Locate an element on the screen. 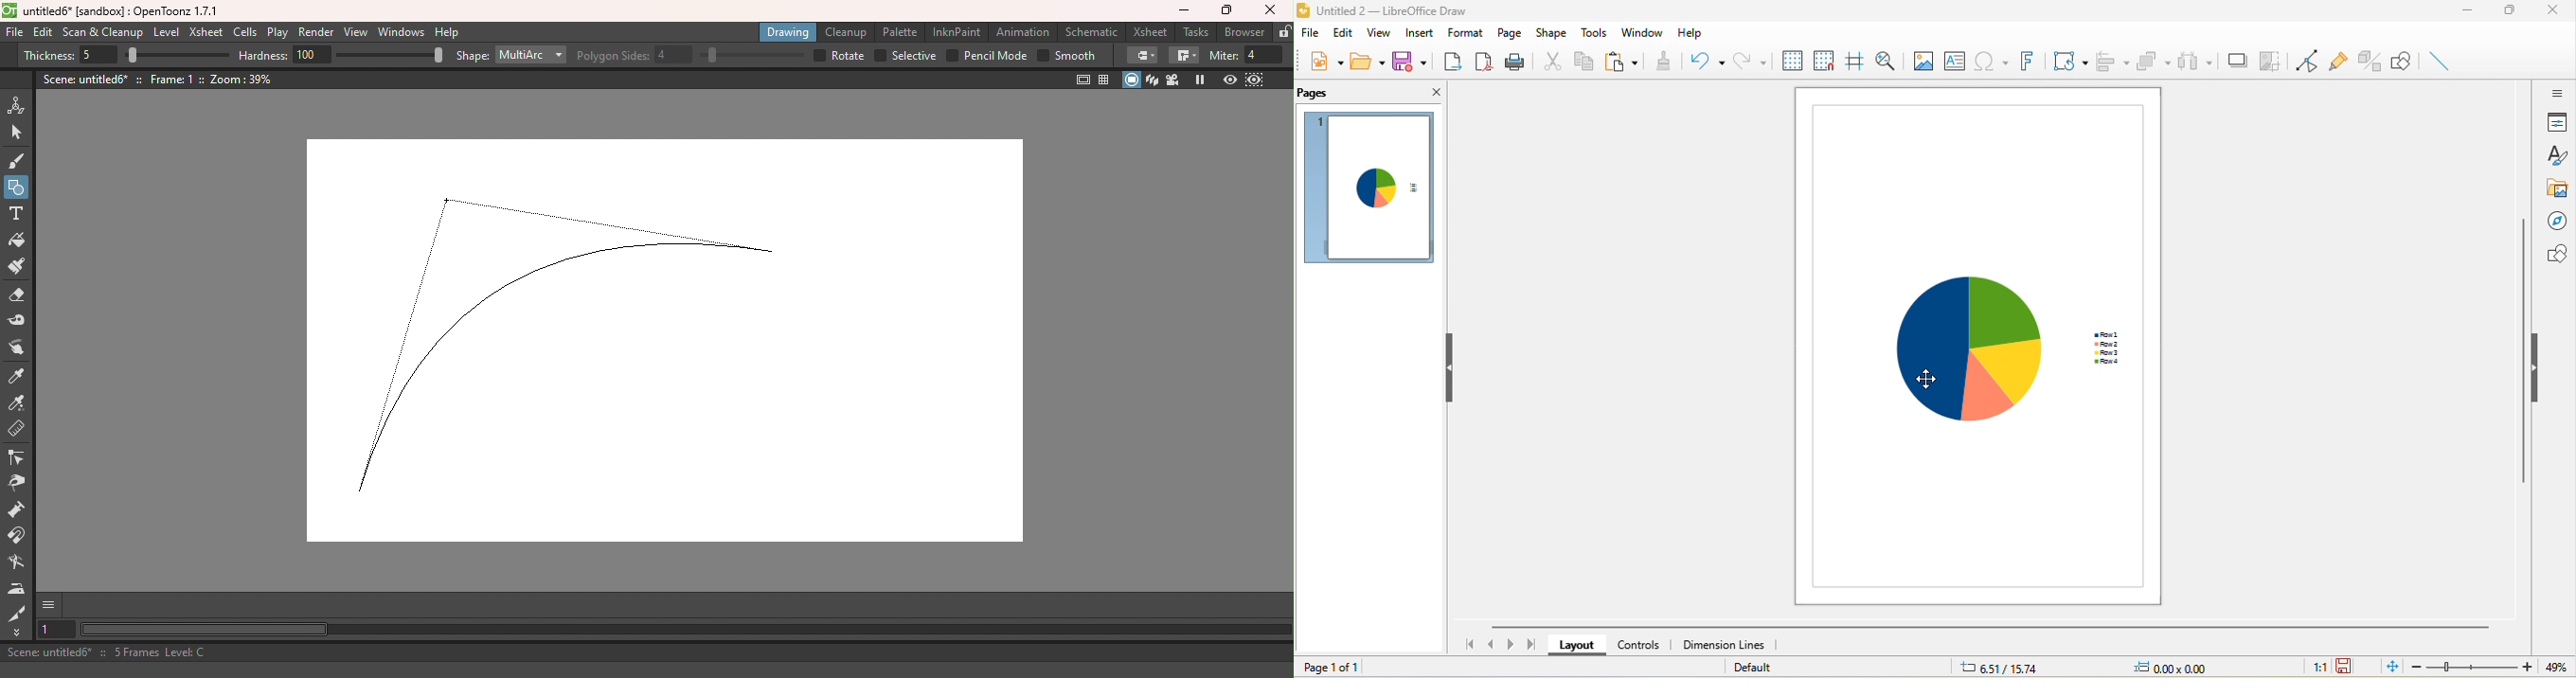 The width and height of the screenshot is (2576, 700). fontwork text is located at coordinates (2026, 61).